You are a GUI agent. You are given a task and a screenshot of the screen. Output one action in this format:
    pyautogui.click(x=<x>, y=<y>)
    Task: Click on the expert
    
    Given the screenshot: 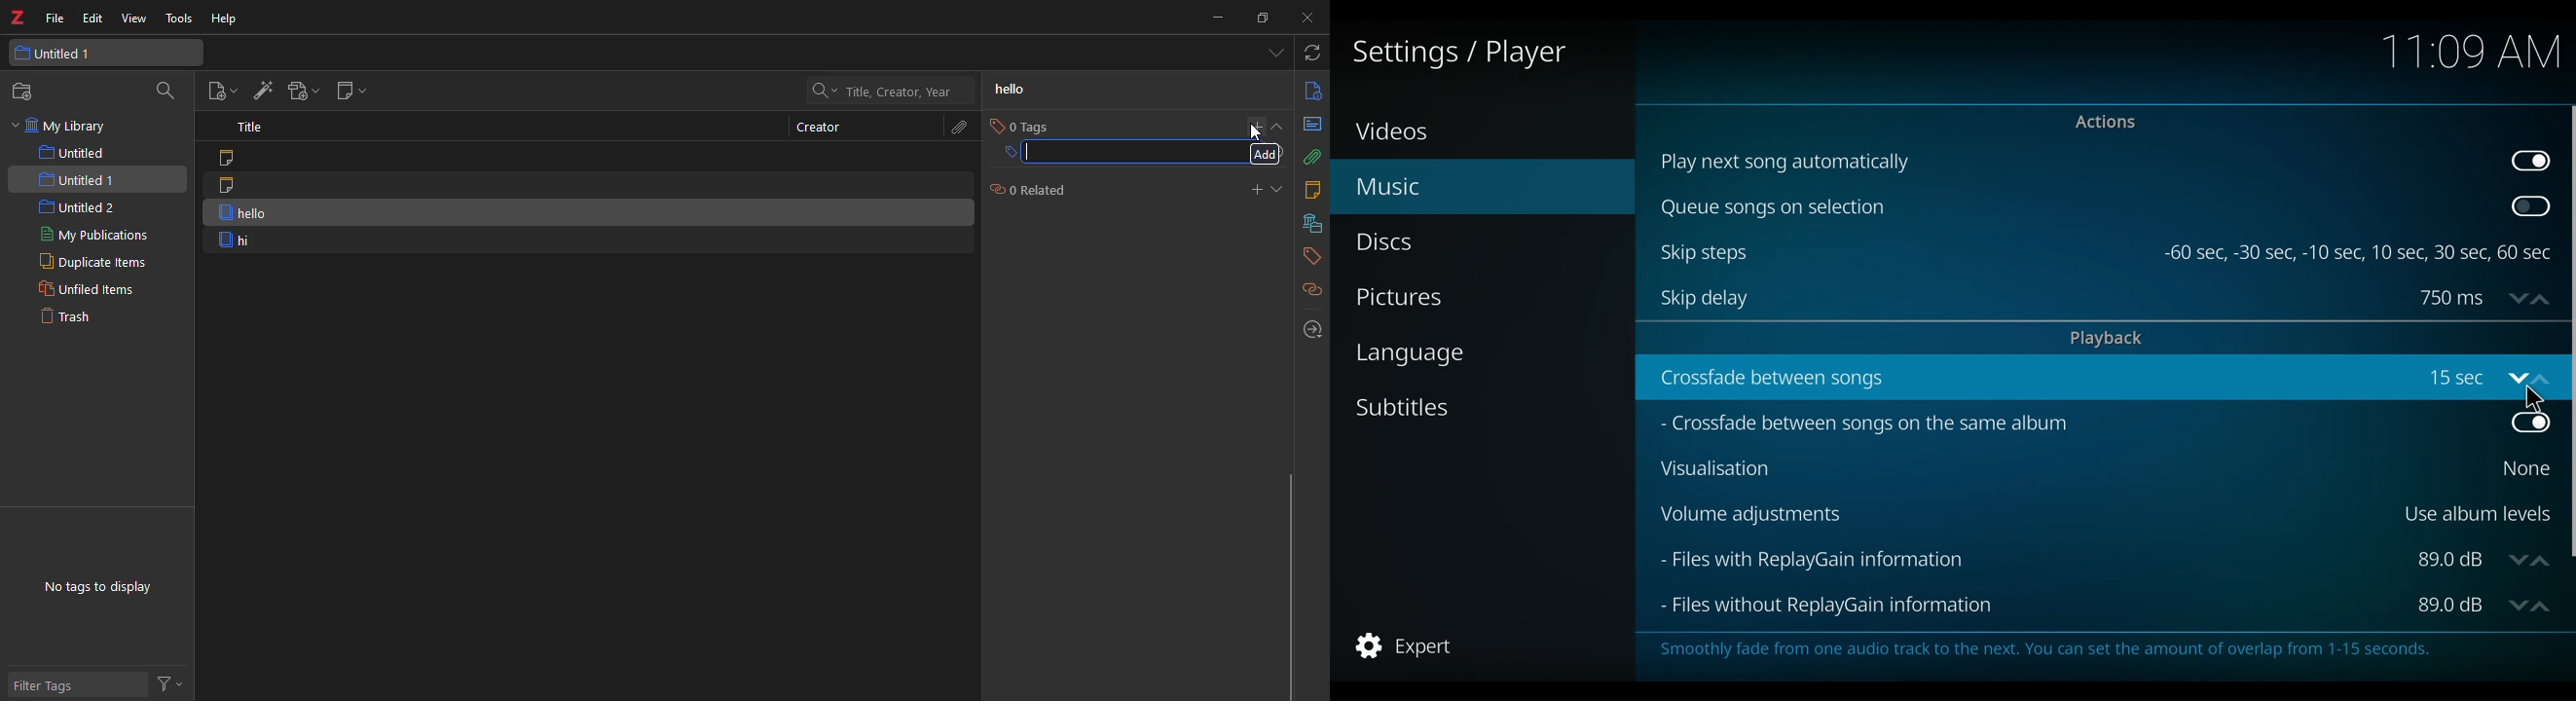 What is the action you would take?
    pyautogui.click(x=1401, y=646)
    